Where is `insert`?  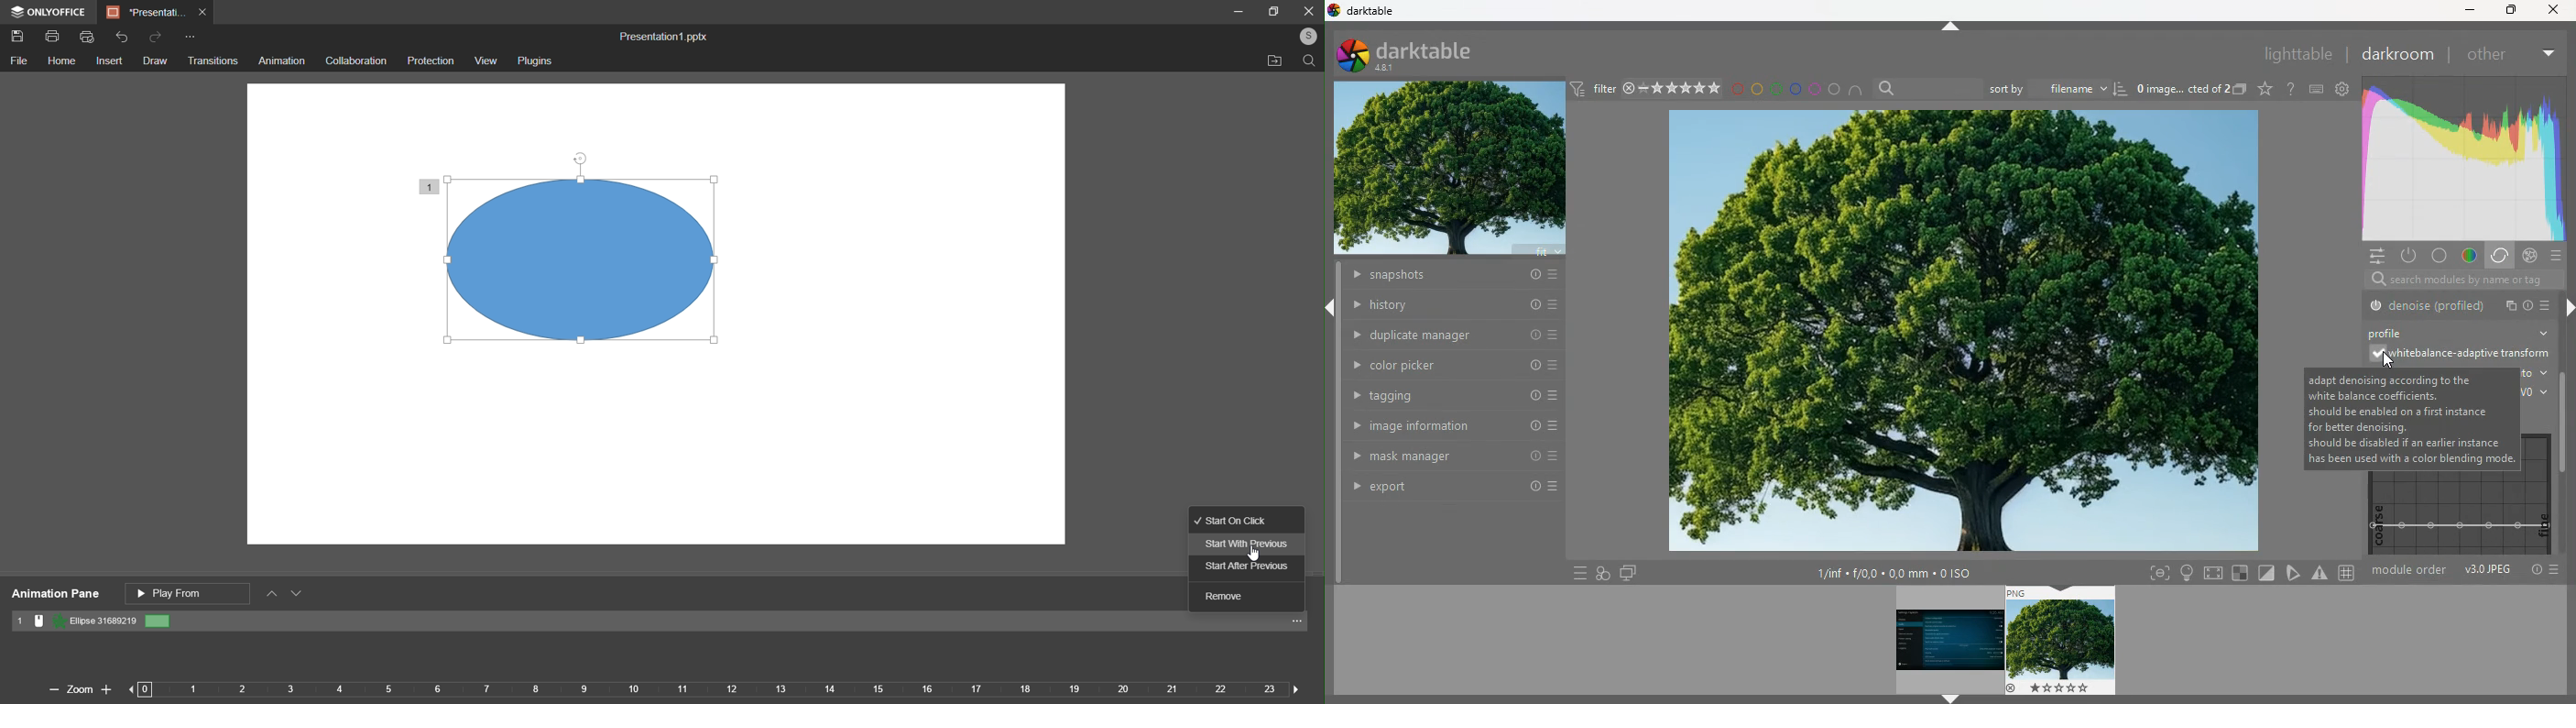
insert is located at coordinates (109, 62).